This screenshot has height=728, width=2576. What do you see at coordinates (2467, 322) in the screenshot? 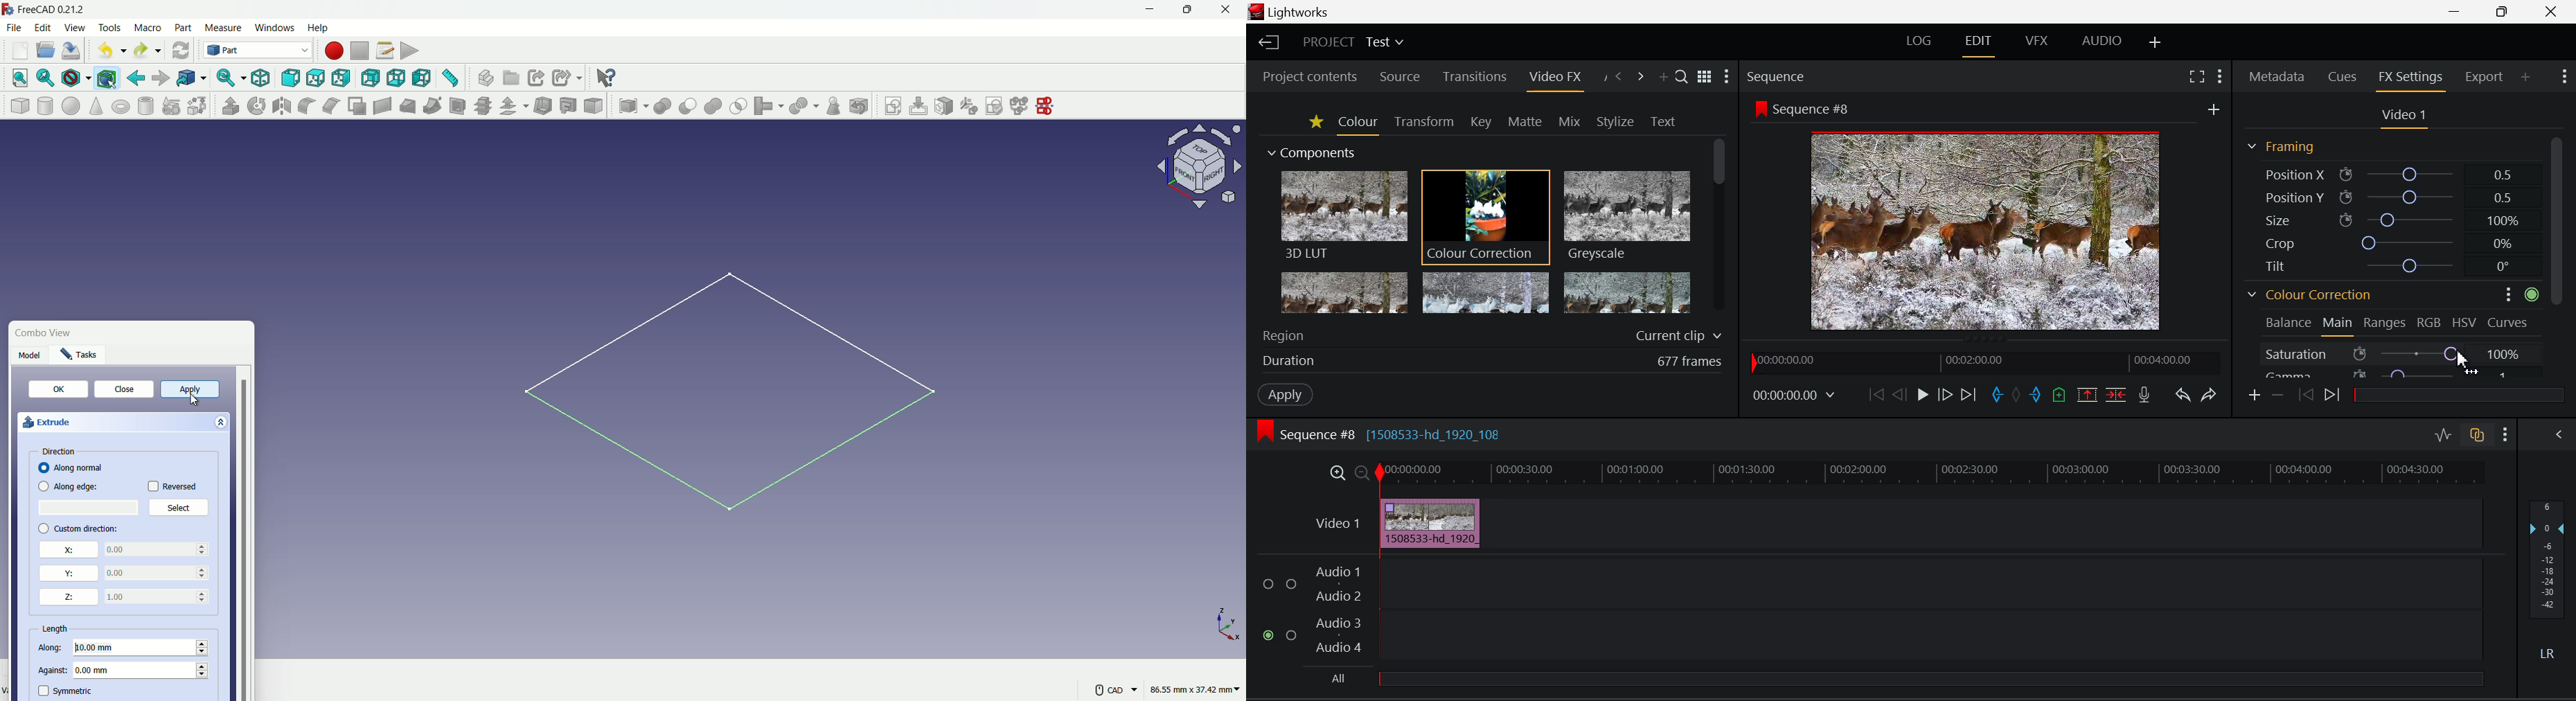
I see `HSV` at bounding box center [2467, 322].